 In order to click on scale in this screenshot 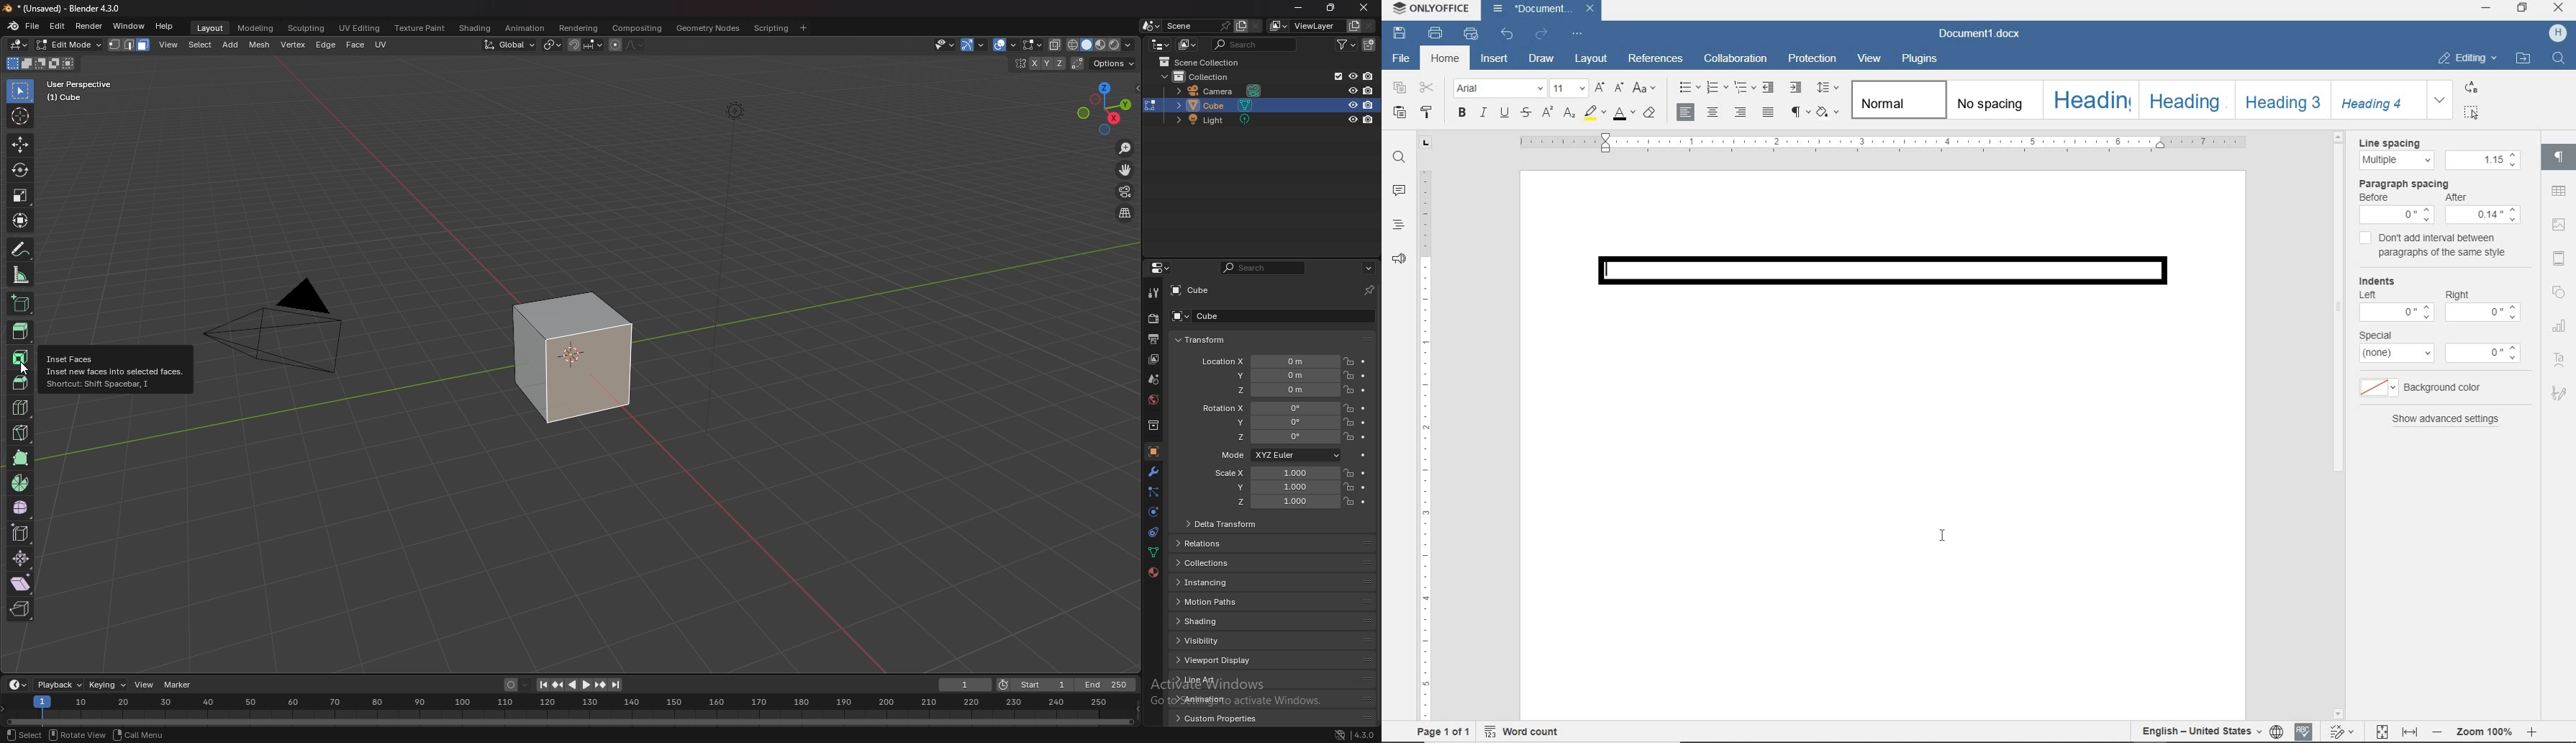, I will do `click(20, 195)`.